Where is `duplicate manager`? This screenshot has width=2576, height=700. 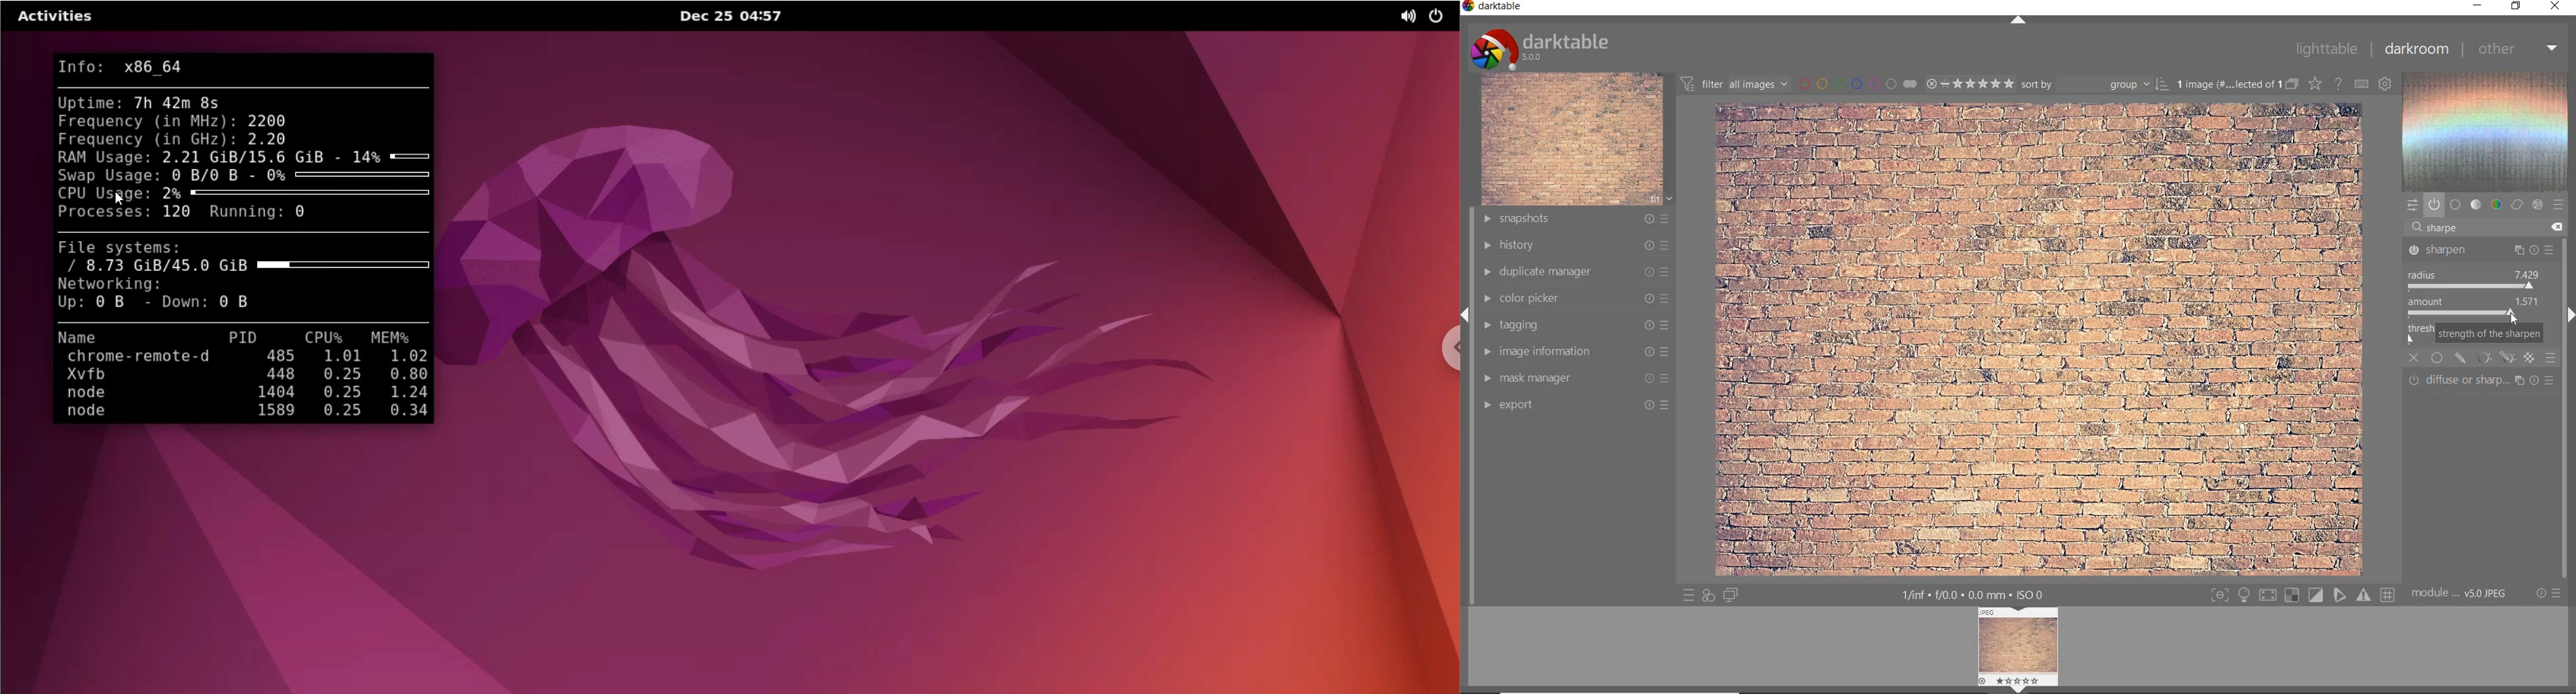
duplicate manager is located at coordinates (1577, 273).